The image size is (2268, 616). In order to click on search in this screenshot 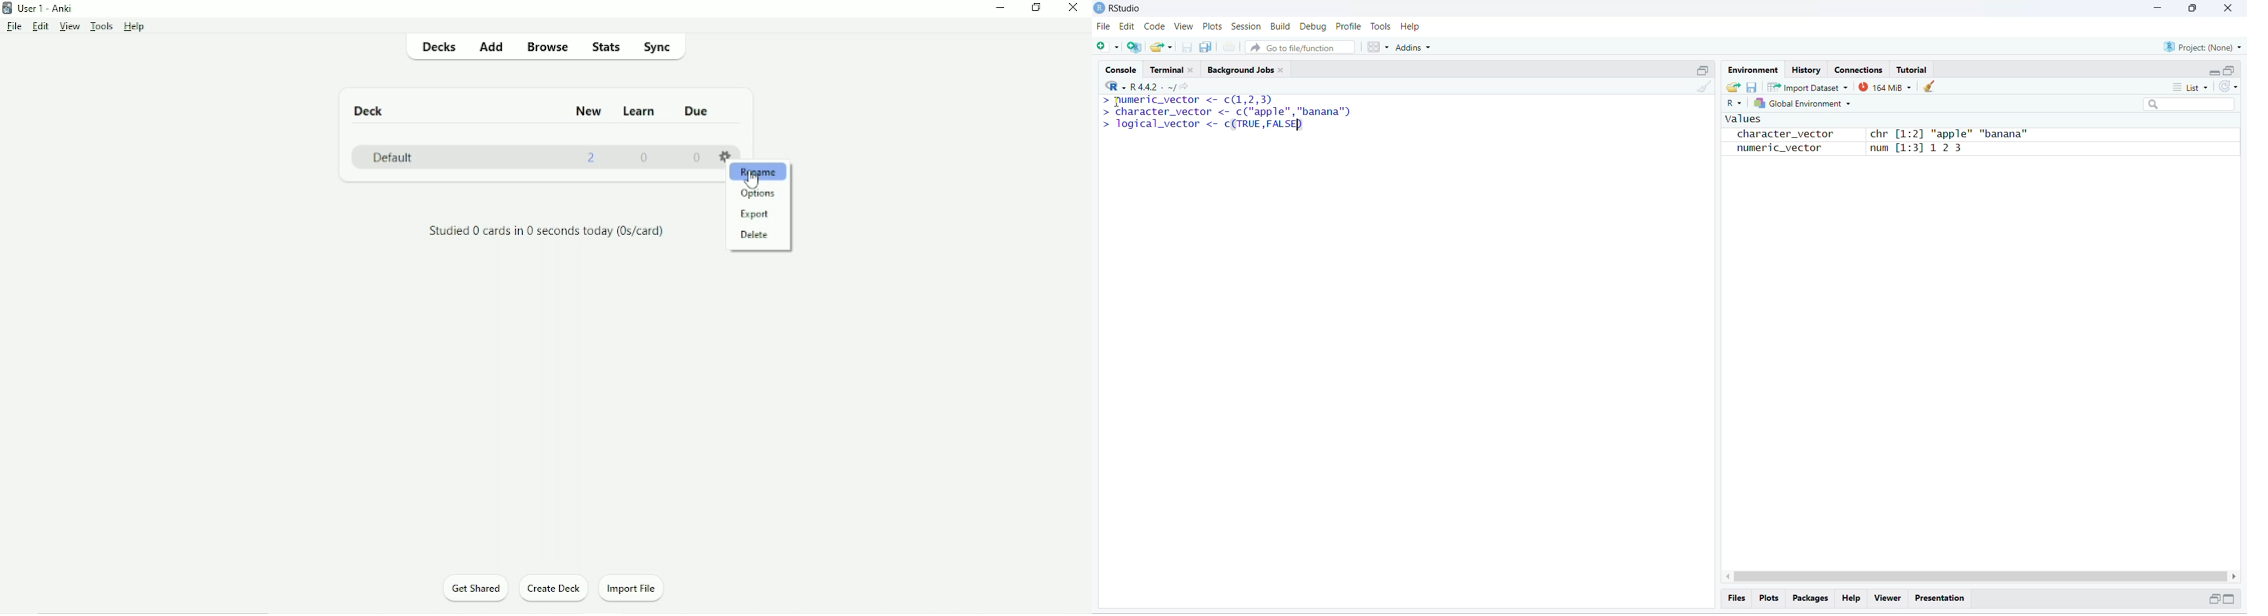, I will do `click(2191, 105)`.